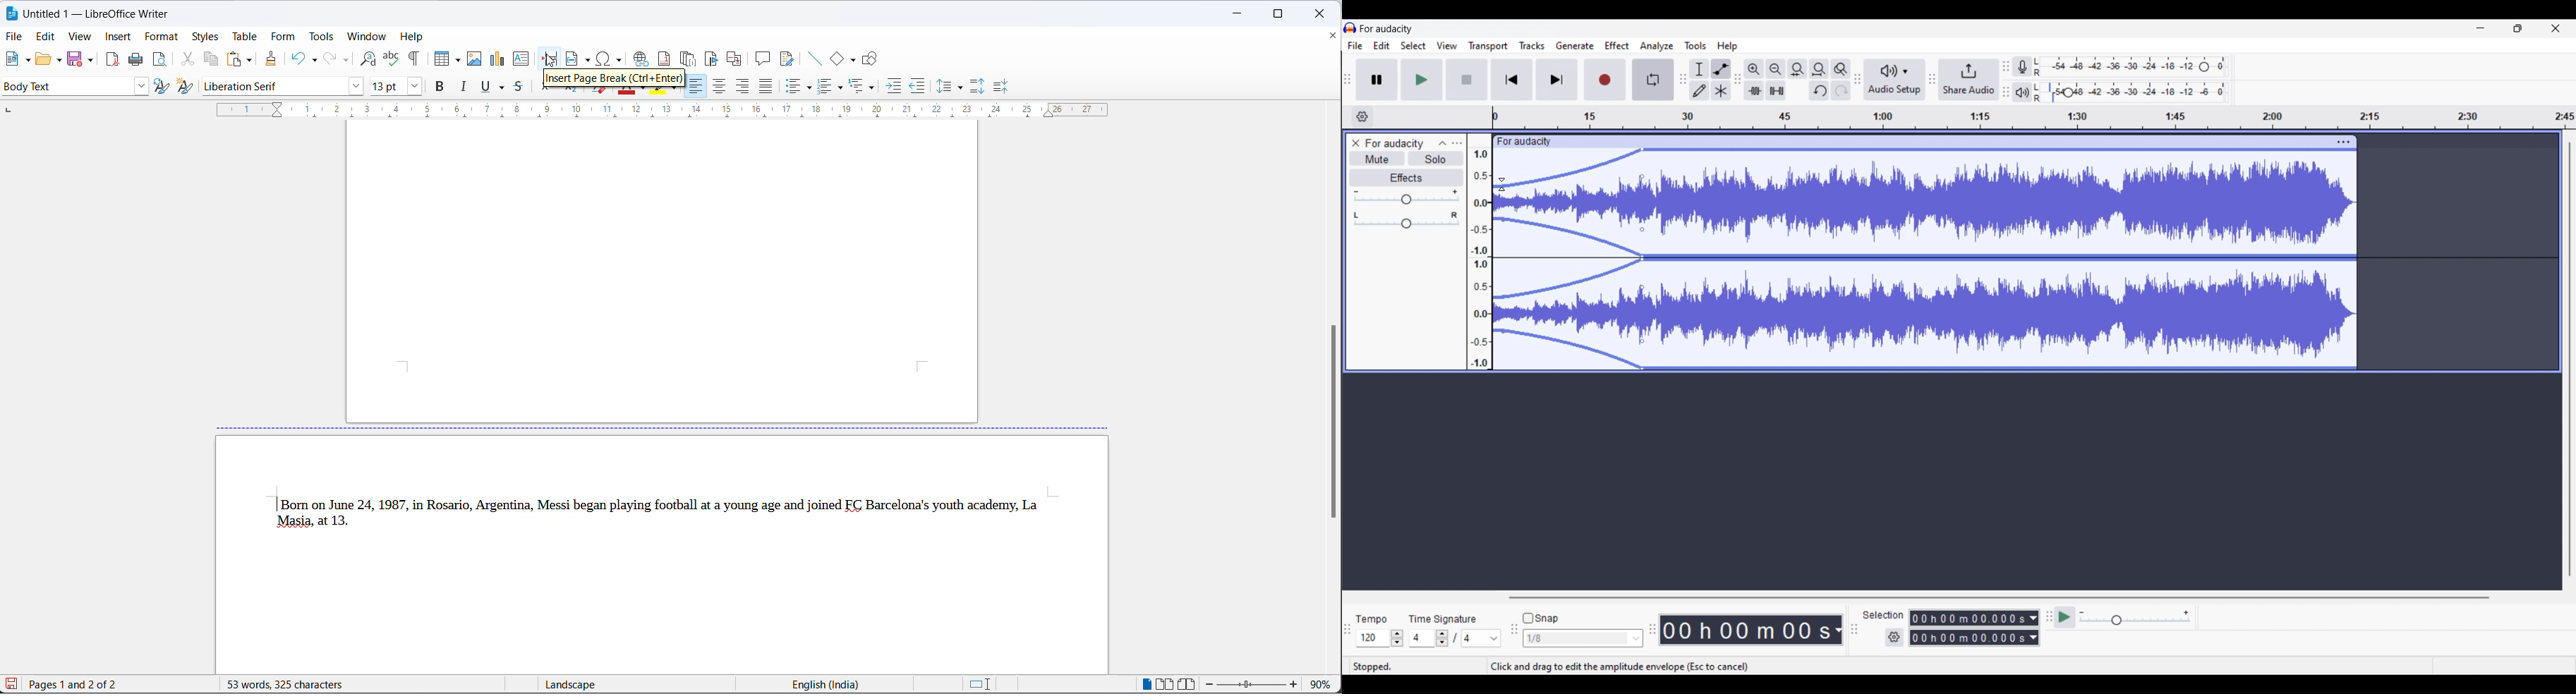 Image resolution: width=2576 pixels, height=700 pixels. What do you see at coordinates (1355, 46) in the screenshot?
I see `File` at bounding box center [1355, 46].